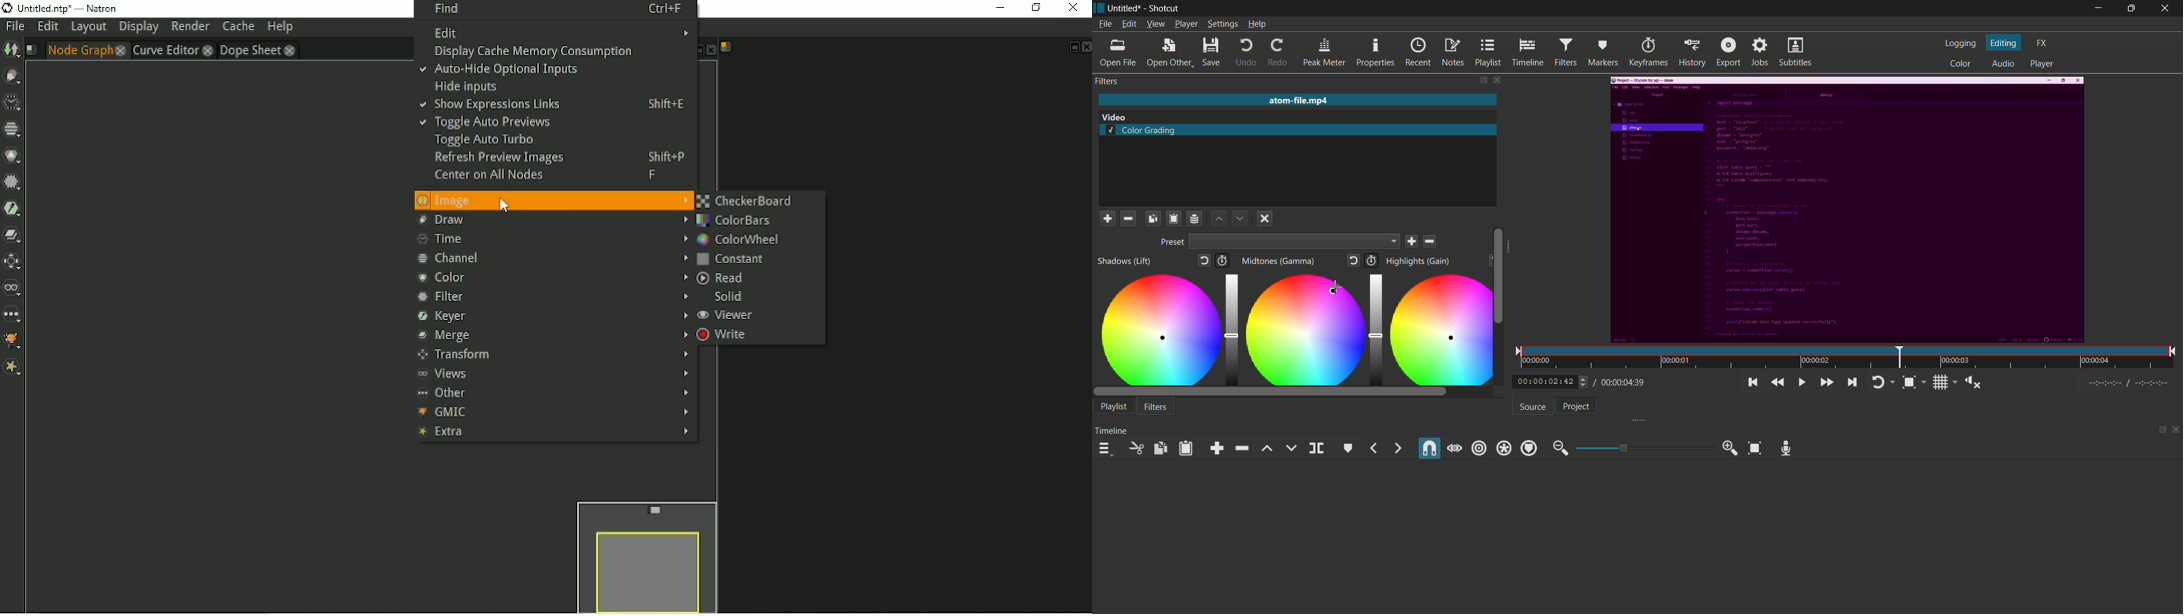 This screenshot has height=616, width=2184. What do you see at coordinates (1186, 24) in the screenshot?
I see `player menu` at bounding box center [1186, 24].